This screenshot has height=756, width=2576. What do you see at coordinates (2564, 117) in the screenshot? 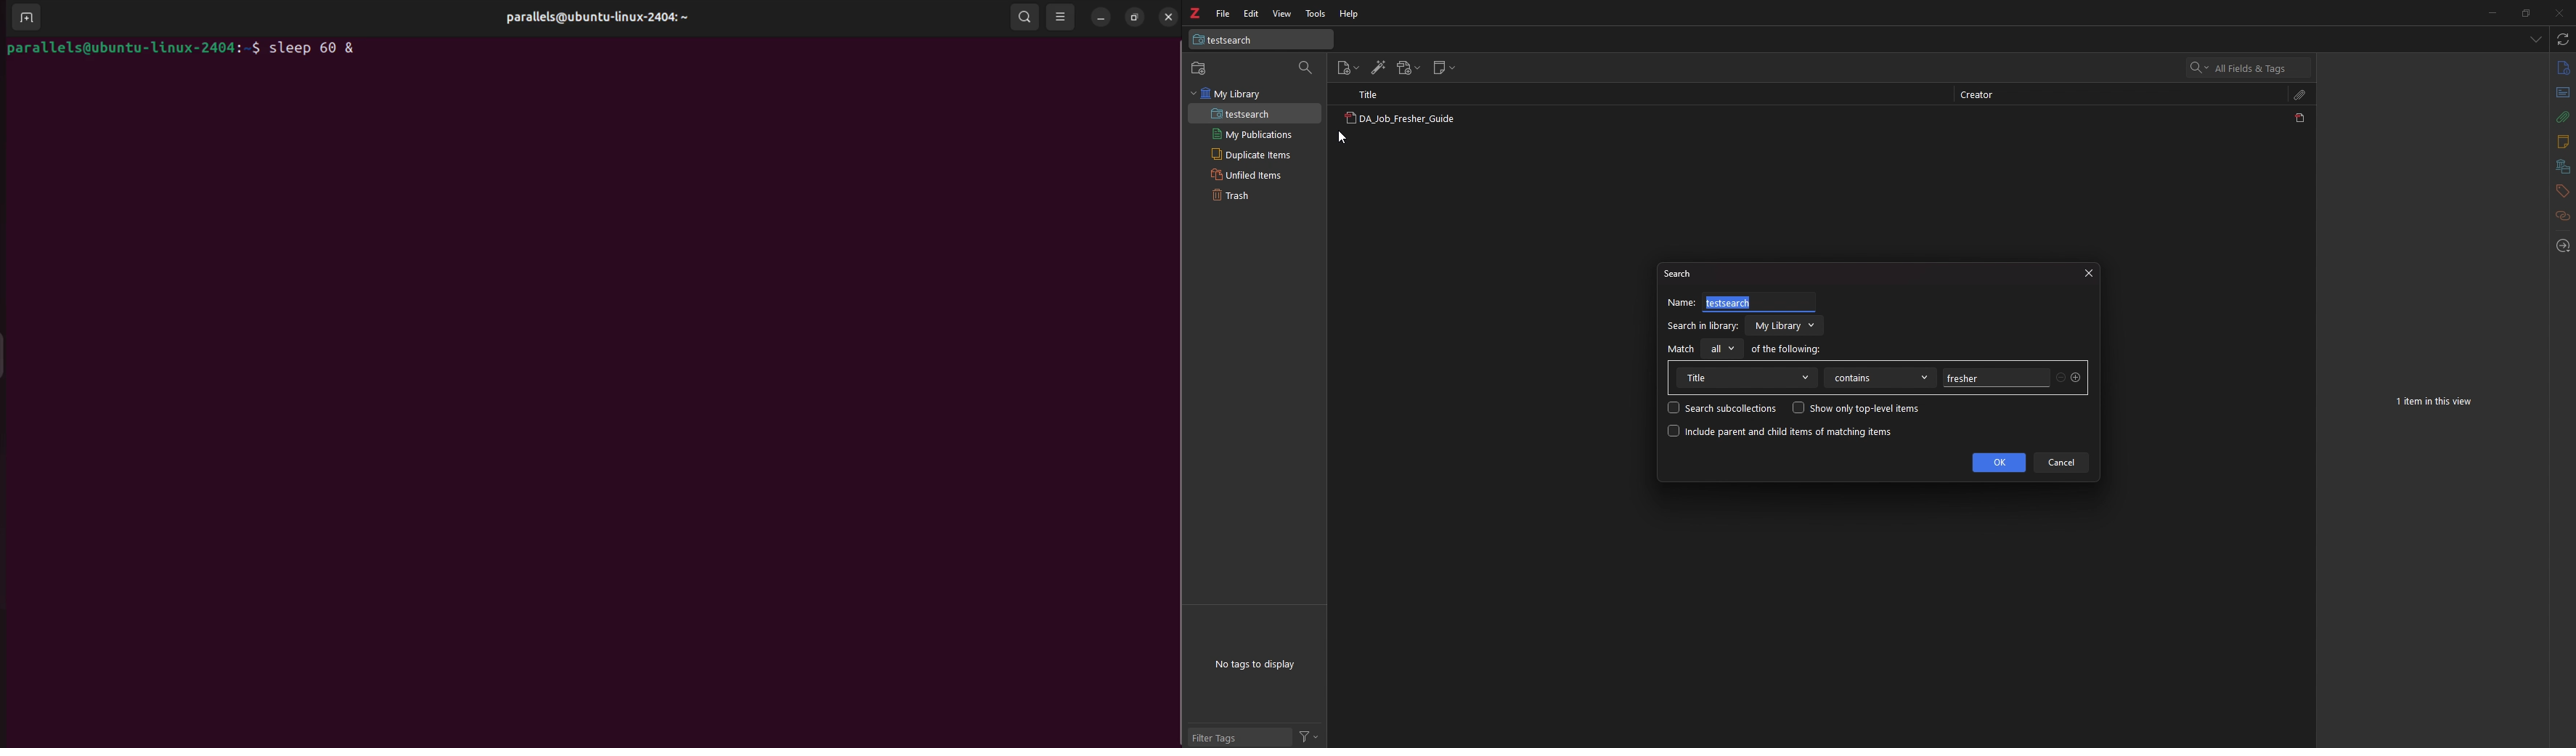
I see `attachment` at bounding box center [2564, 117].